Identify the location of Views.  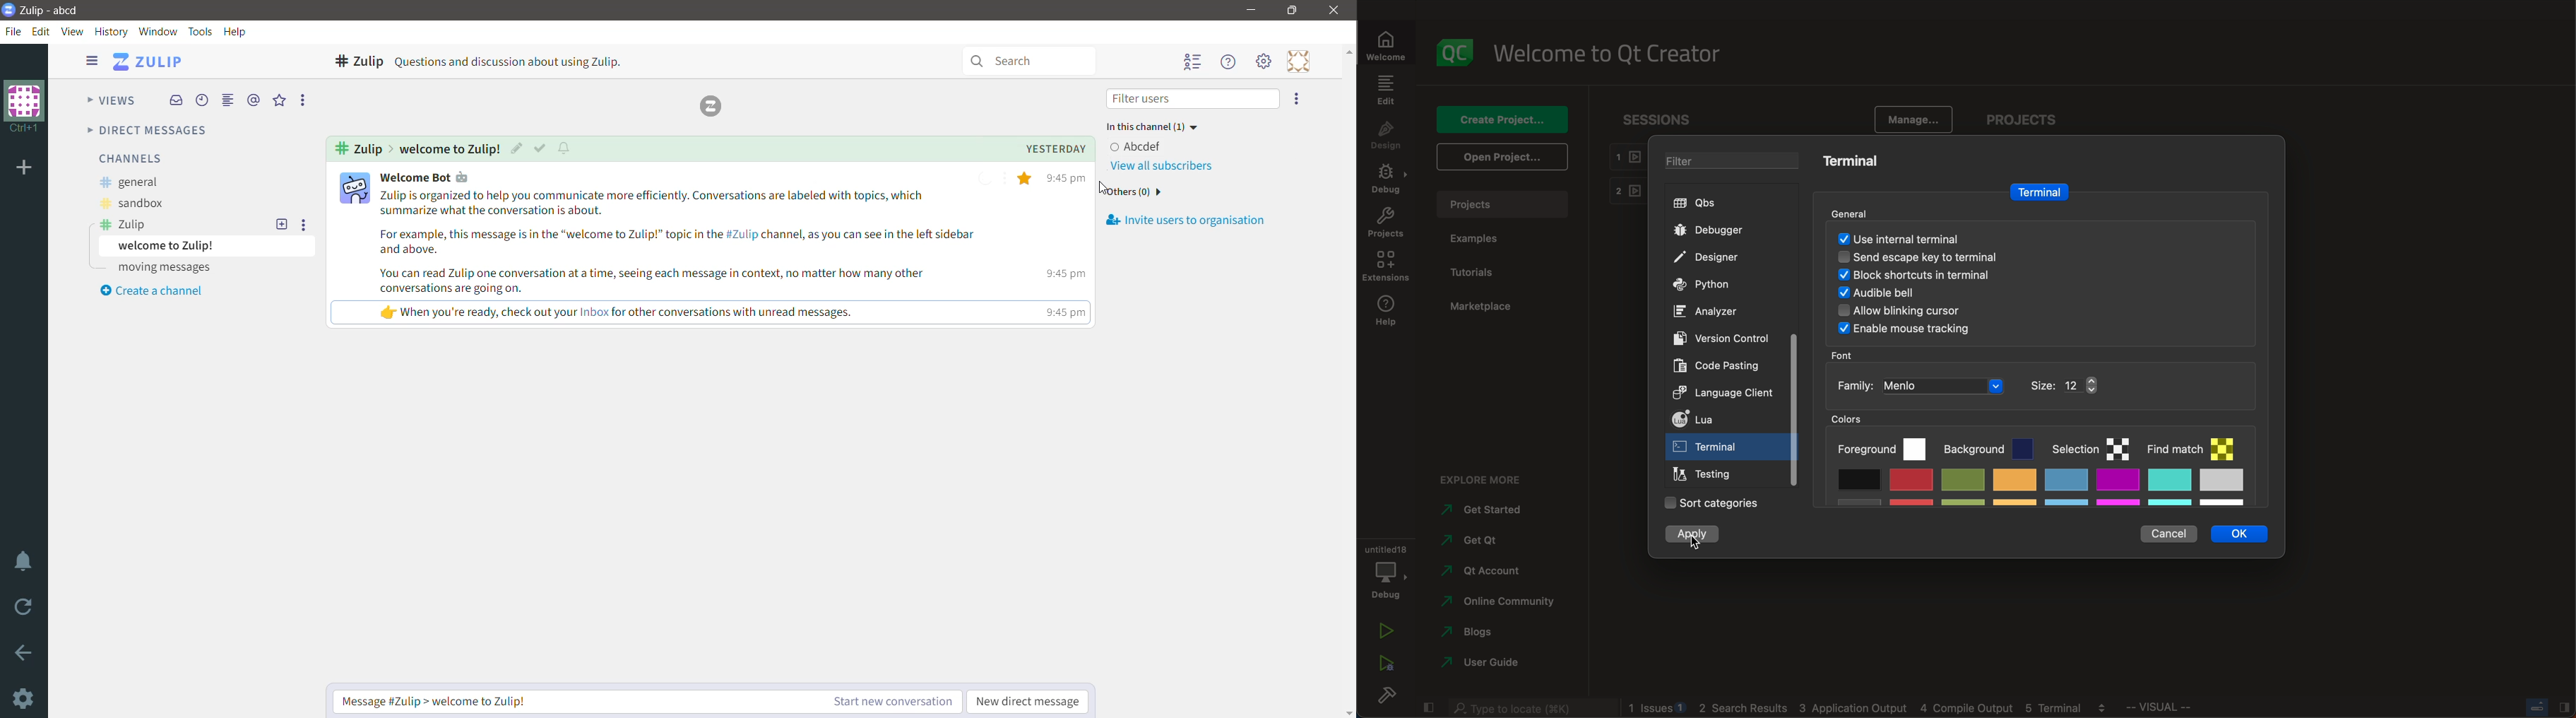
(111, 98).